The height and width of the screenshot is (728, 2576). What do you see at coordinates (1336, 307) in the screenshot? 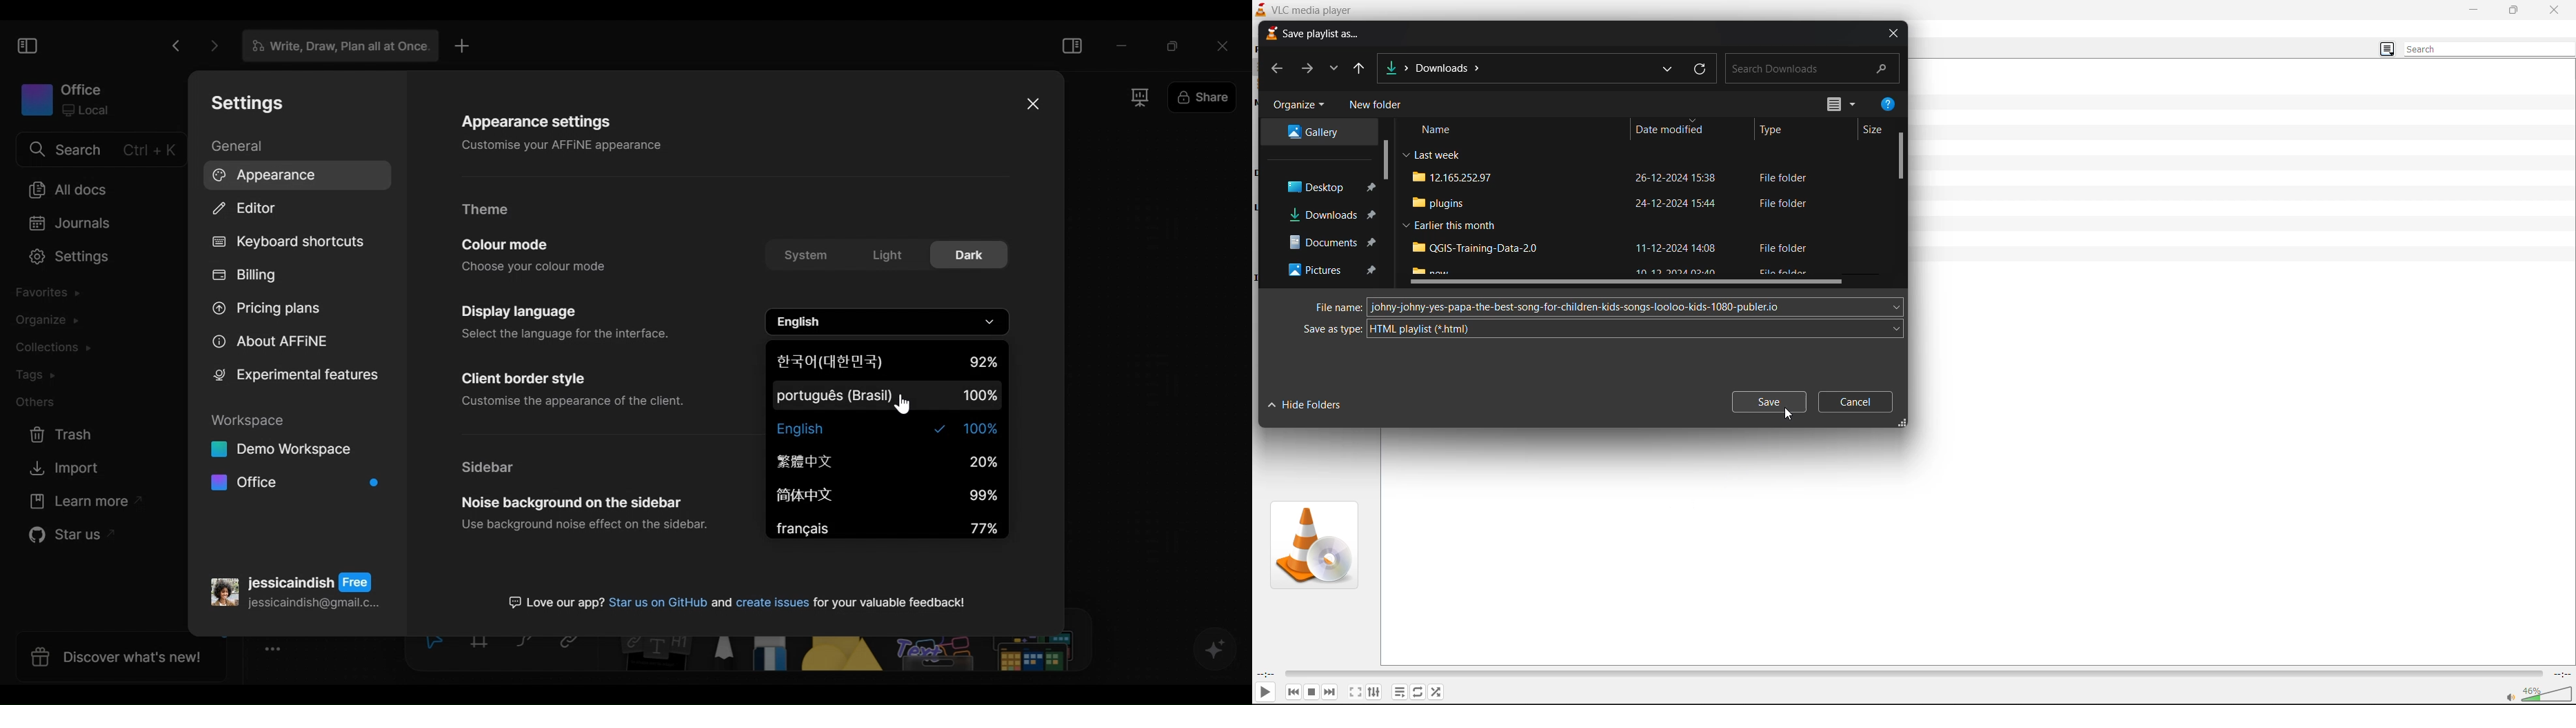
I see `file name` at bounding box center [1336, 307].